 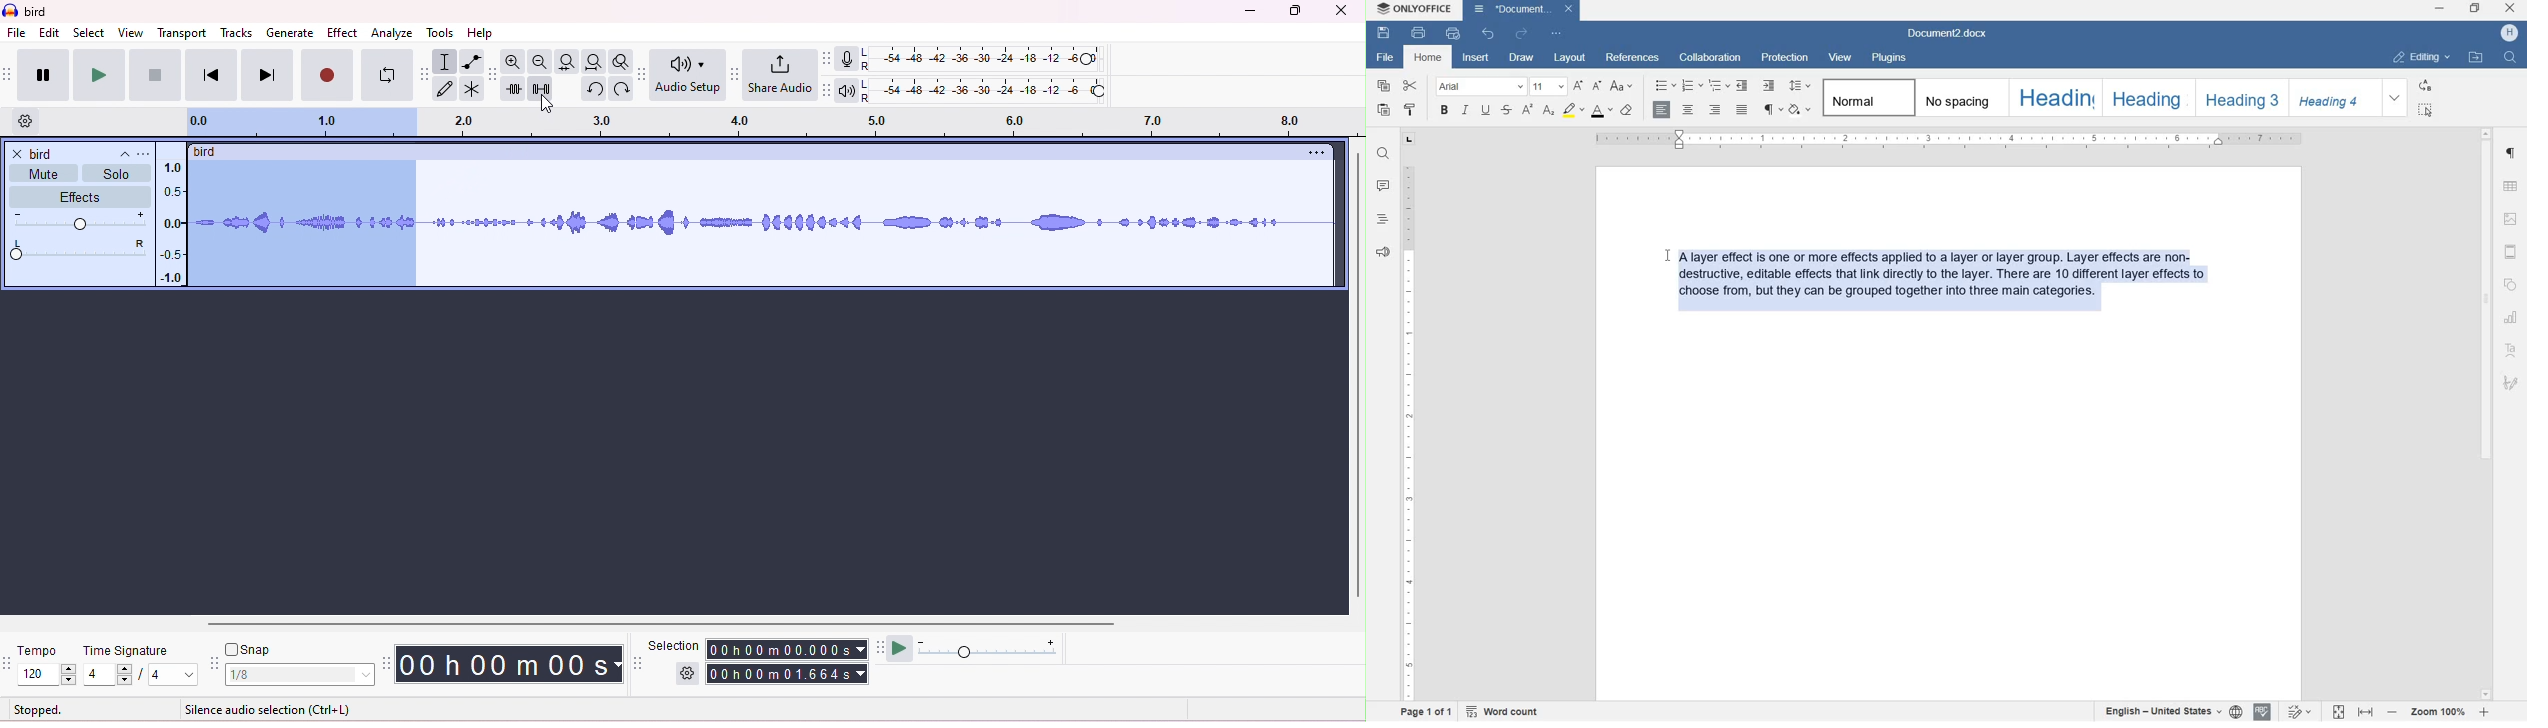 What do you see at coordinates (50, 33) in the screenshot?
I see `edit` at bounding box center [50, 33].